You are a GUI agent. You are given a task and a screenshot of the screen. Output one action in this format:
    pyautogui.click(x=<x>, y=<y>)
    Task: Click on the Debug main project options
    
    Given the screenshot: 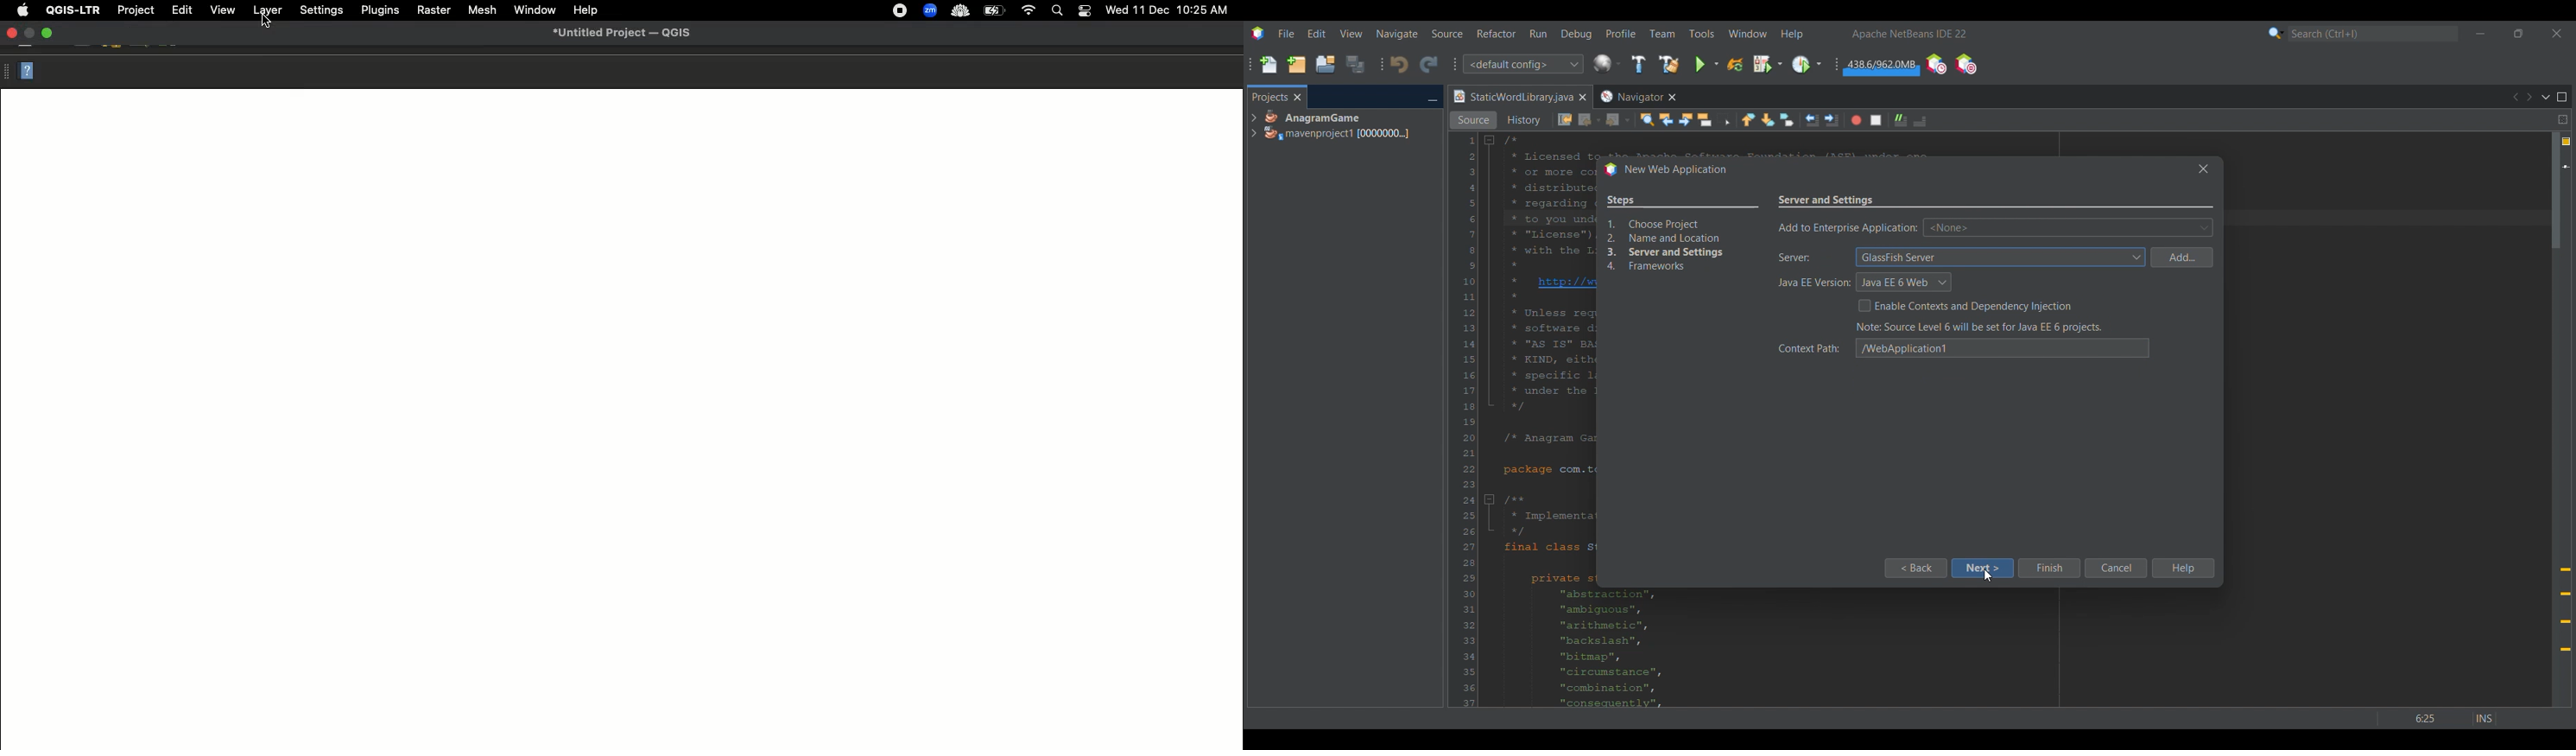 What is the action you would take?
    pyautogui.click(x=1768, y=63)
    